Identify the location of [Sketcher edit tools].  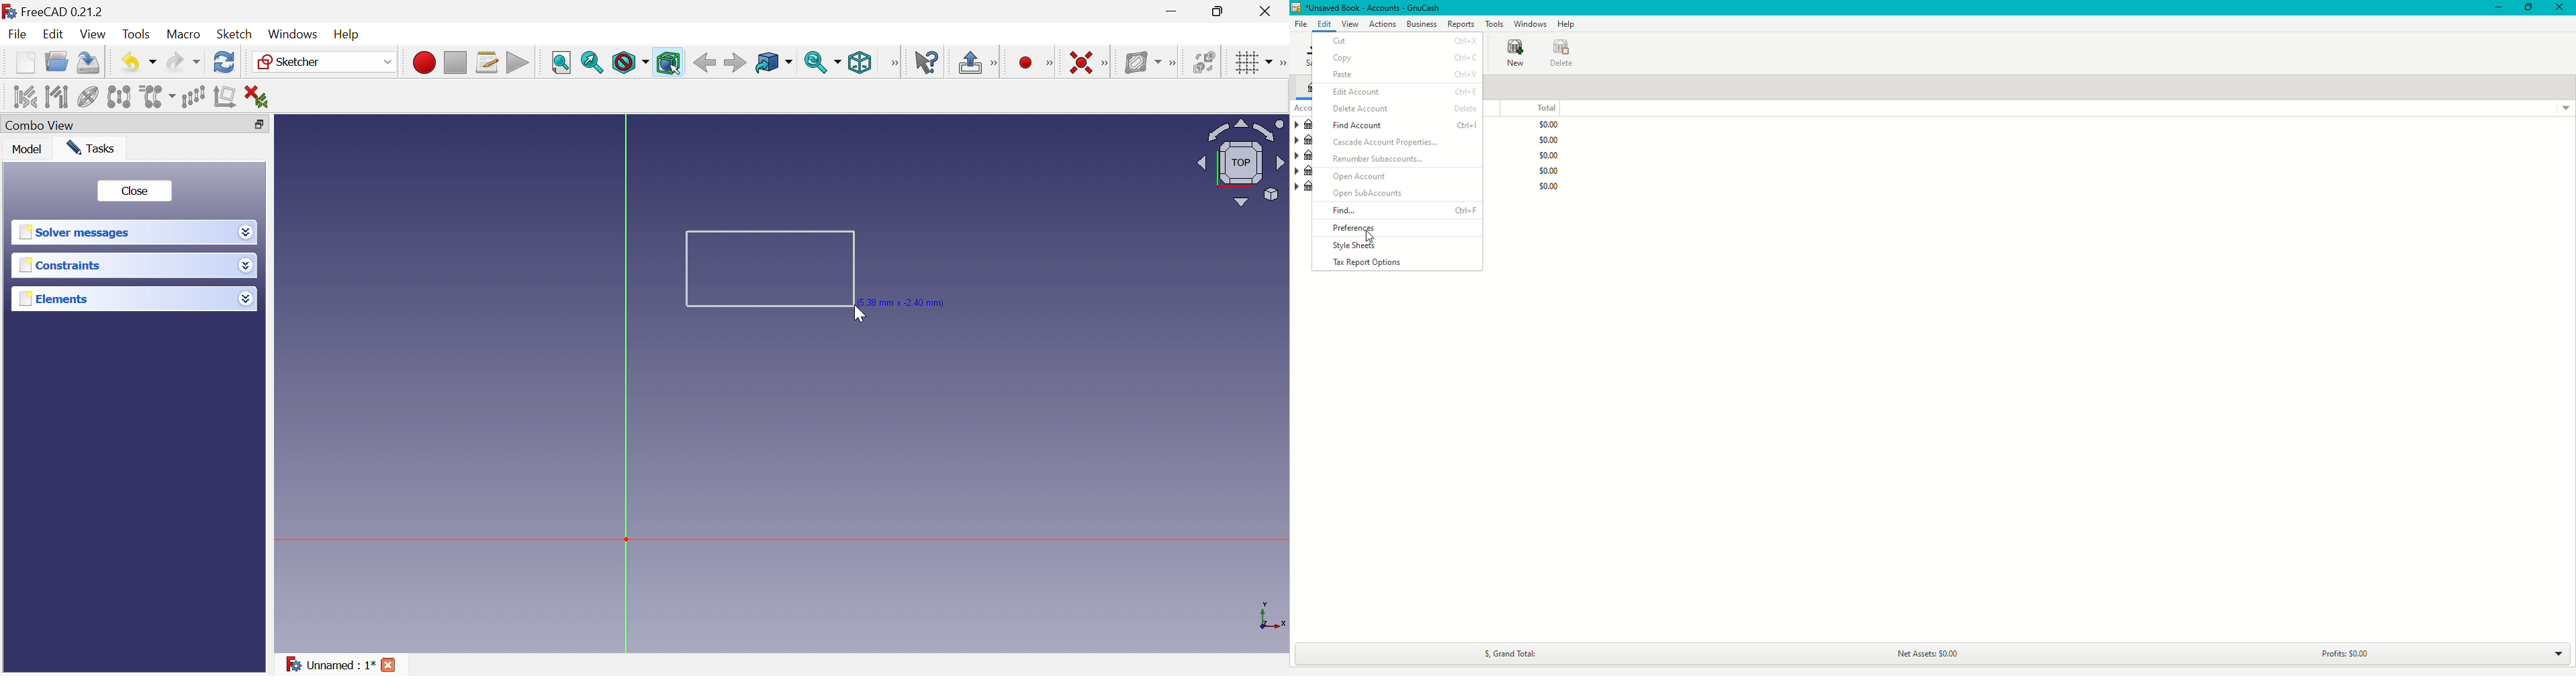
(1281, 62).